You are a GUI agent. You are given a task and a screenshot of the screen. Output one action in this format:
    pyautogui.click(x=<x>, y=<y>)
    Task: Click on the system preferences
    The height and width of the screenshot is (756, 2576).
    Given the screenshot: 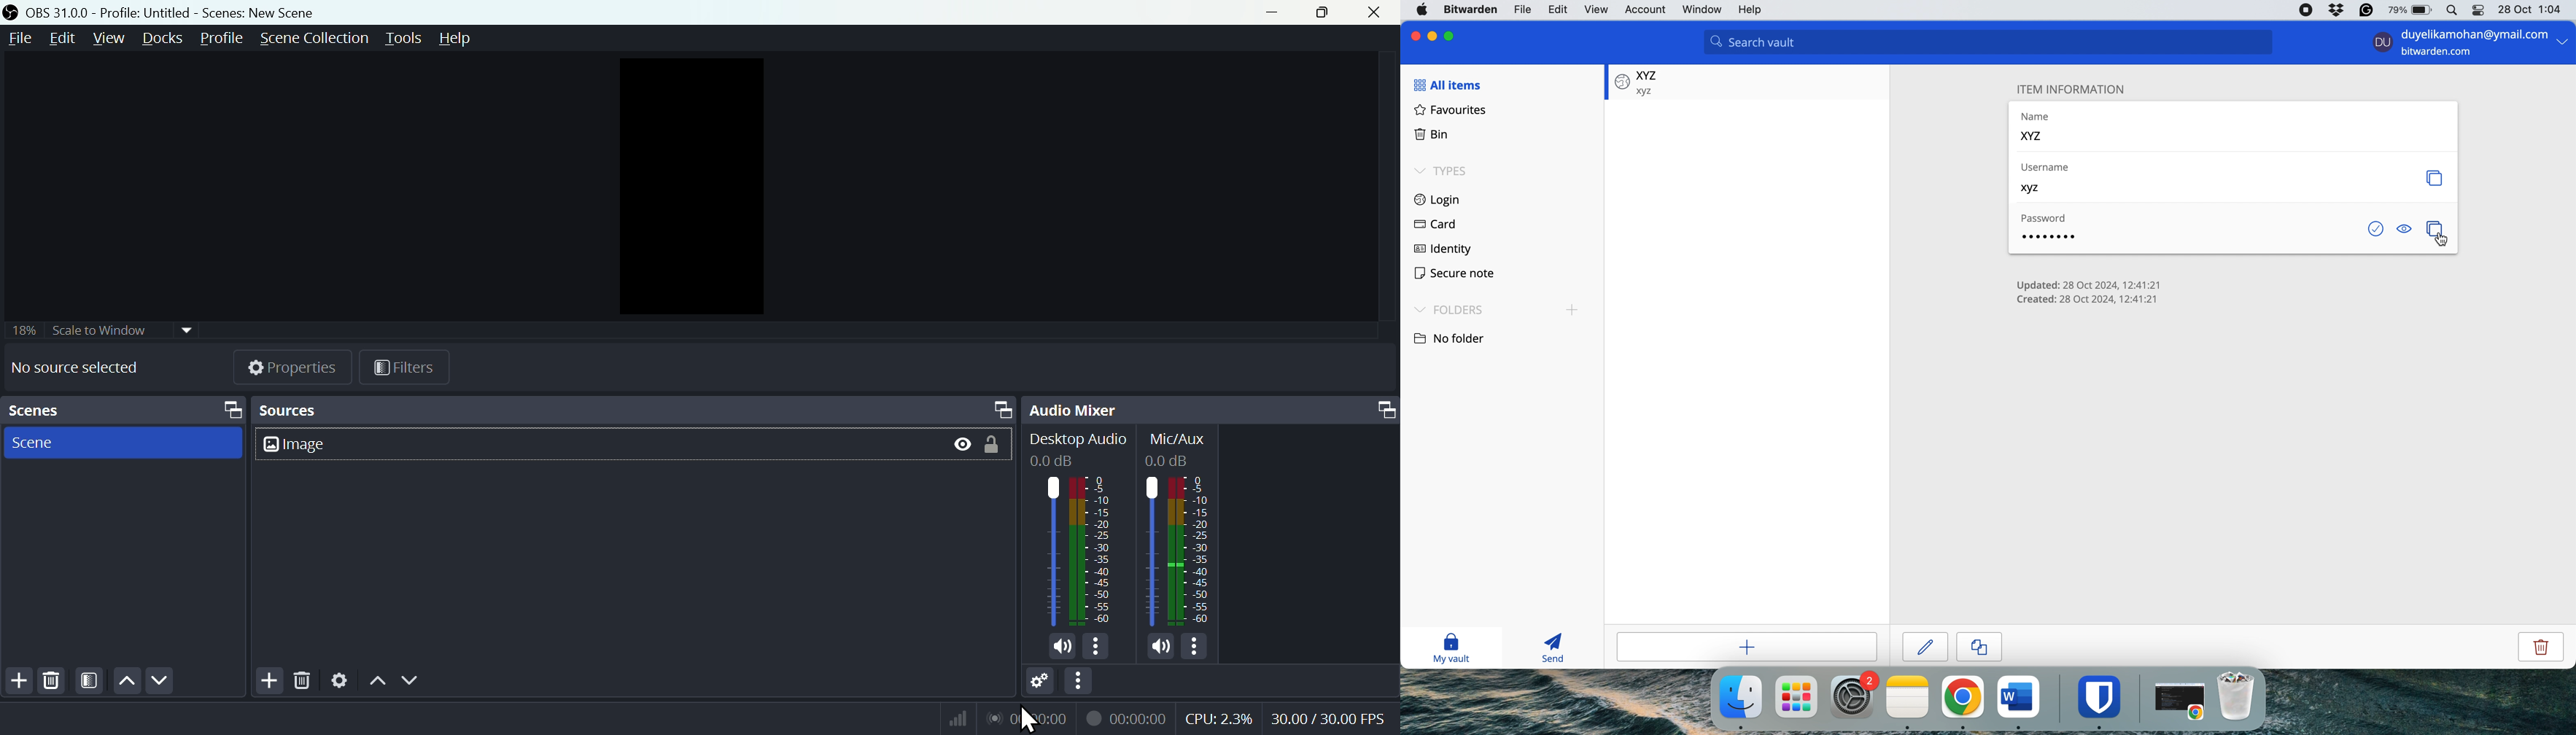 What is the action you would take?
    pyautogui.click(x=1854, y=696)
    